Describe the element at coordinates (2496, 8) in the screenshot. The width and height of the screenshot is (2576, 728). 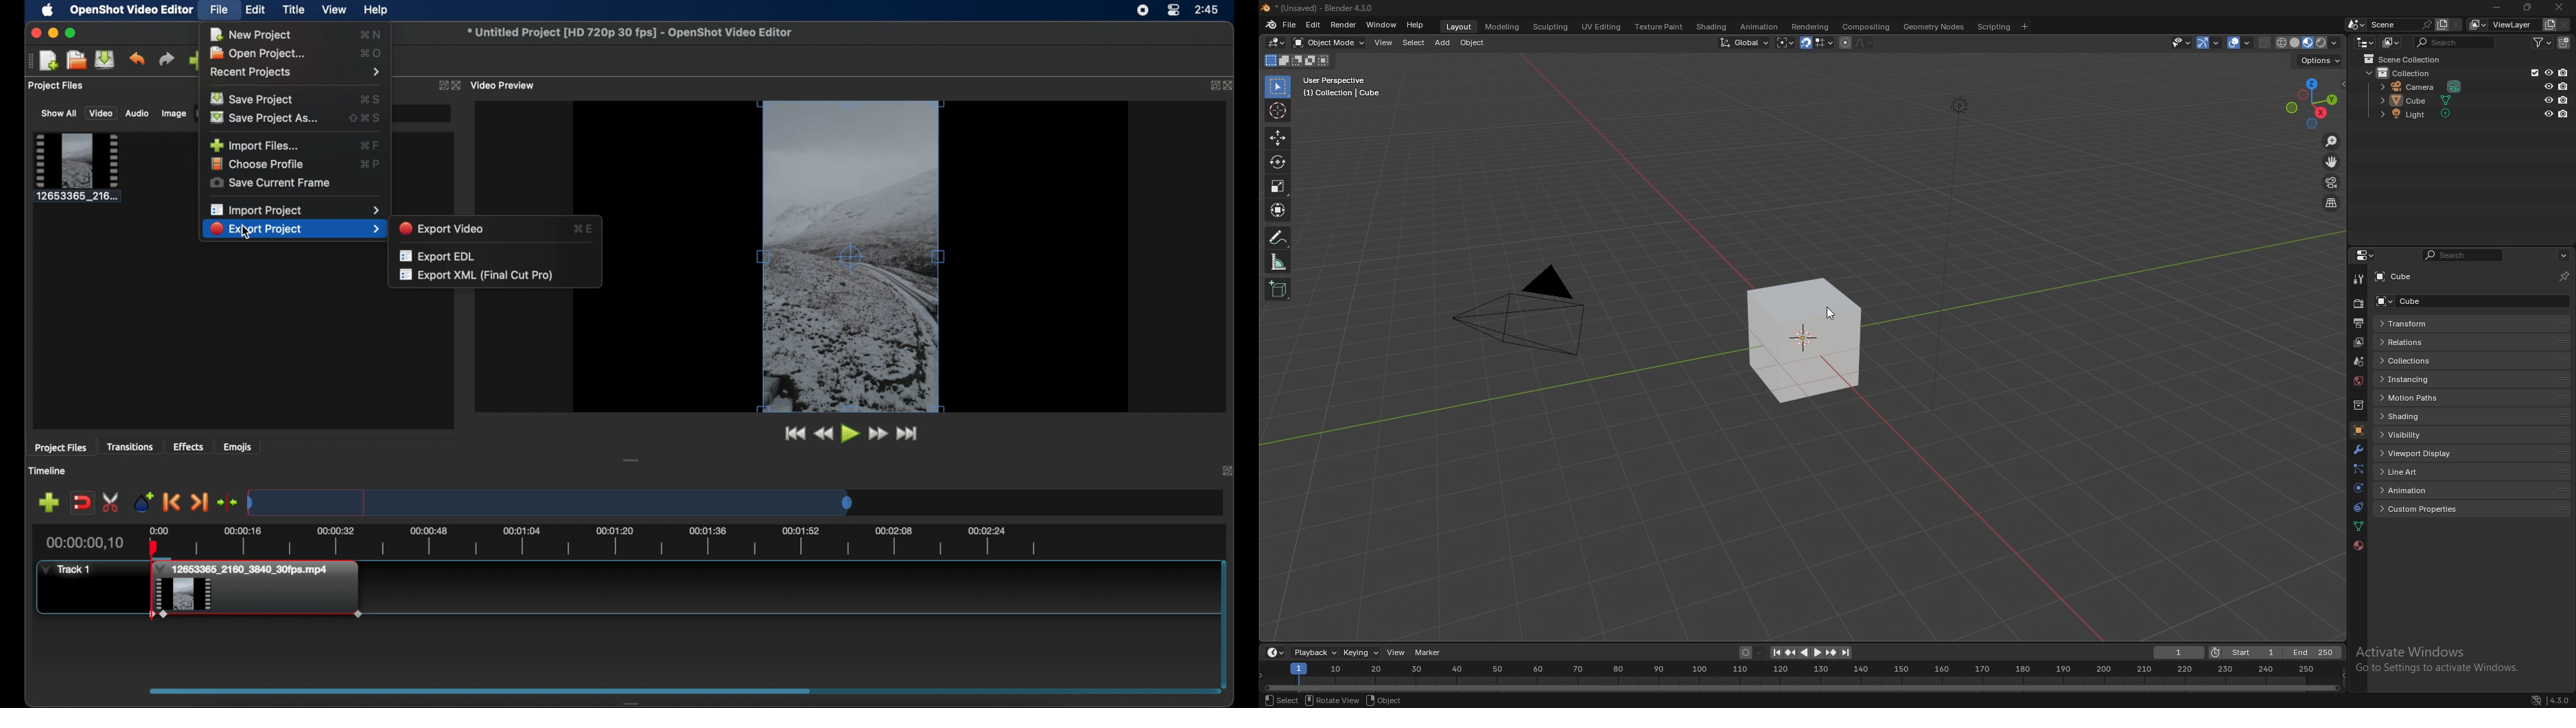
I see `minimize` at that location.